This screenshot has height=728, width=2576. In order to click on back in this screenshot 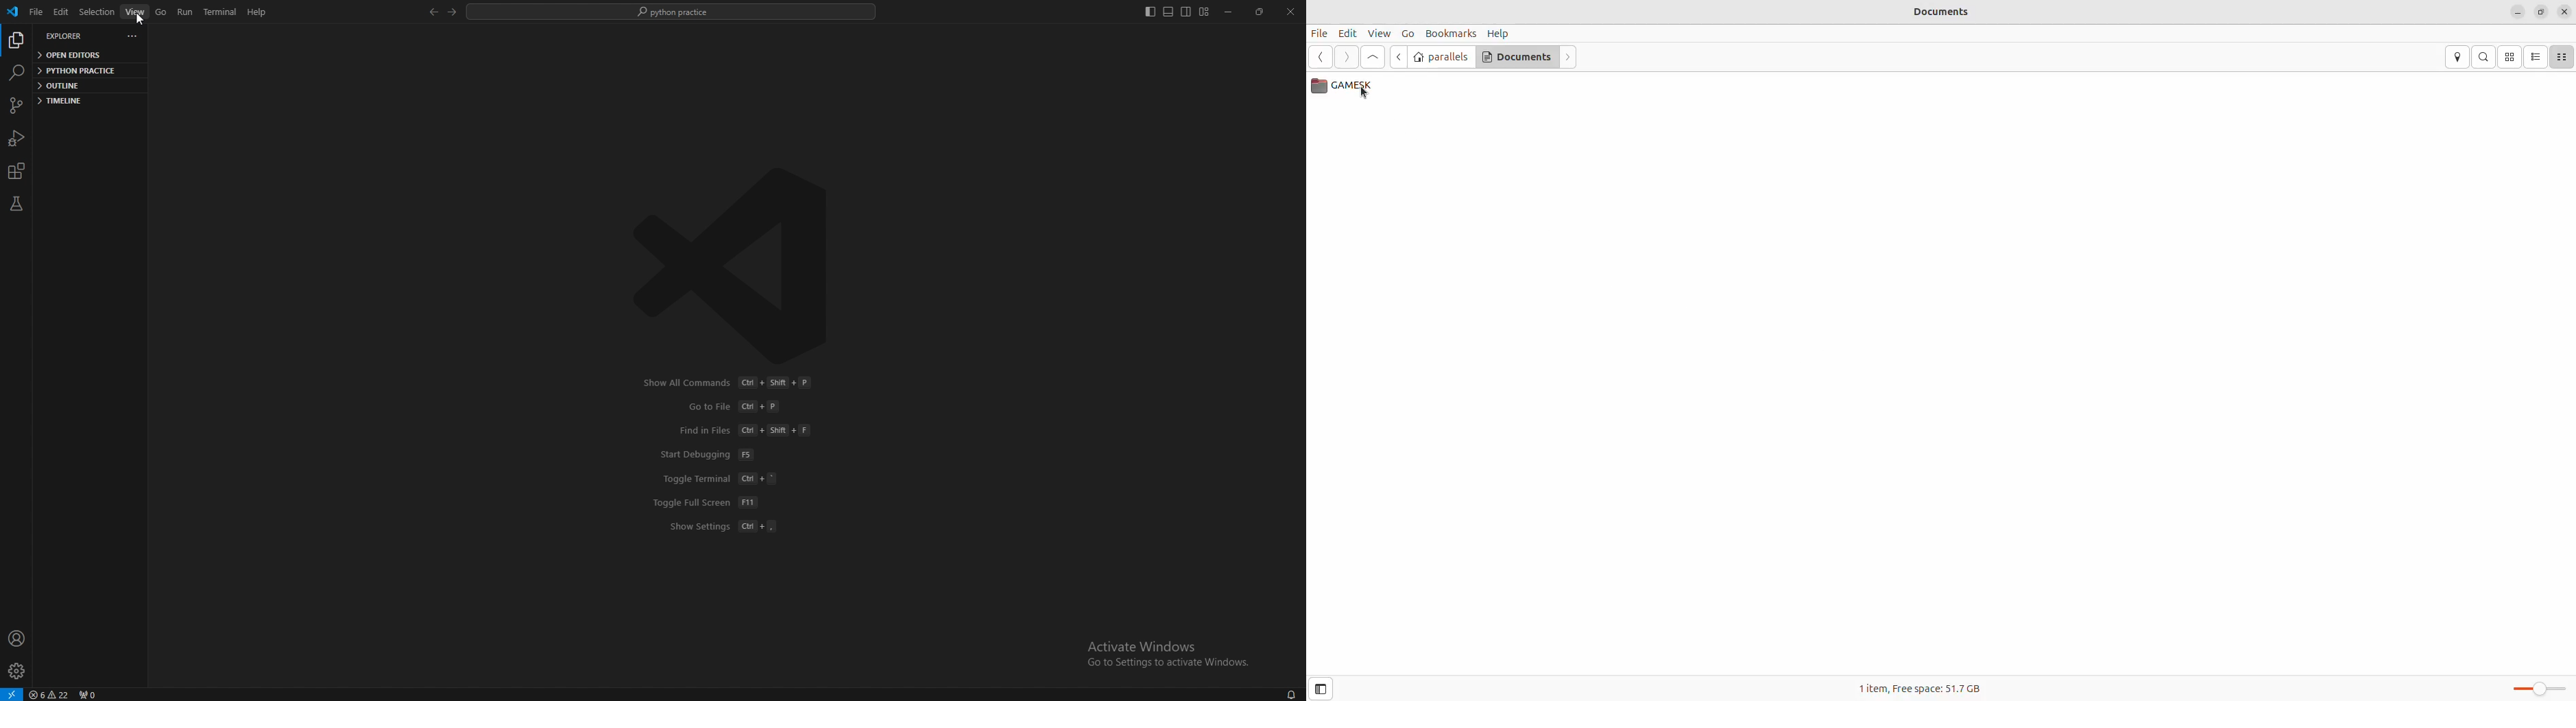, I will do `click(432, 12)`.